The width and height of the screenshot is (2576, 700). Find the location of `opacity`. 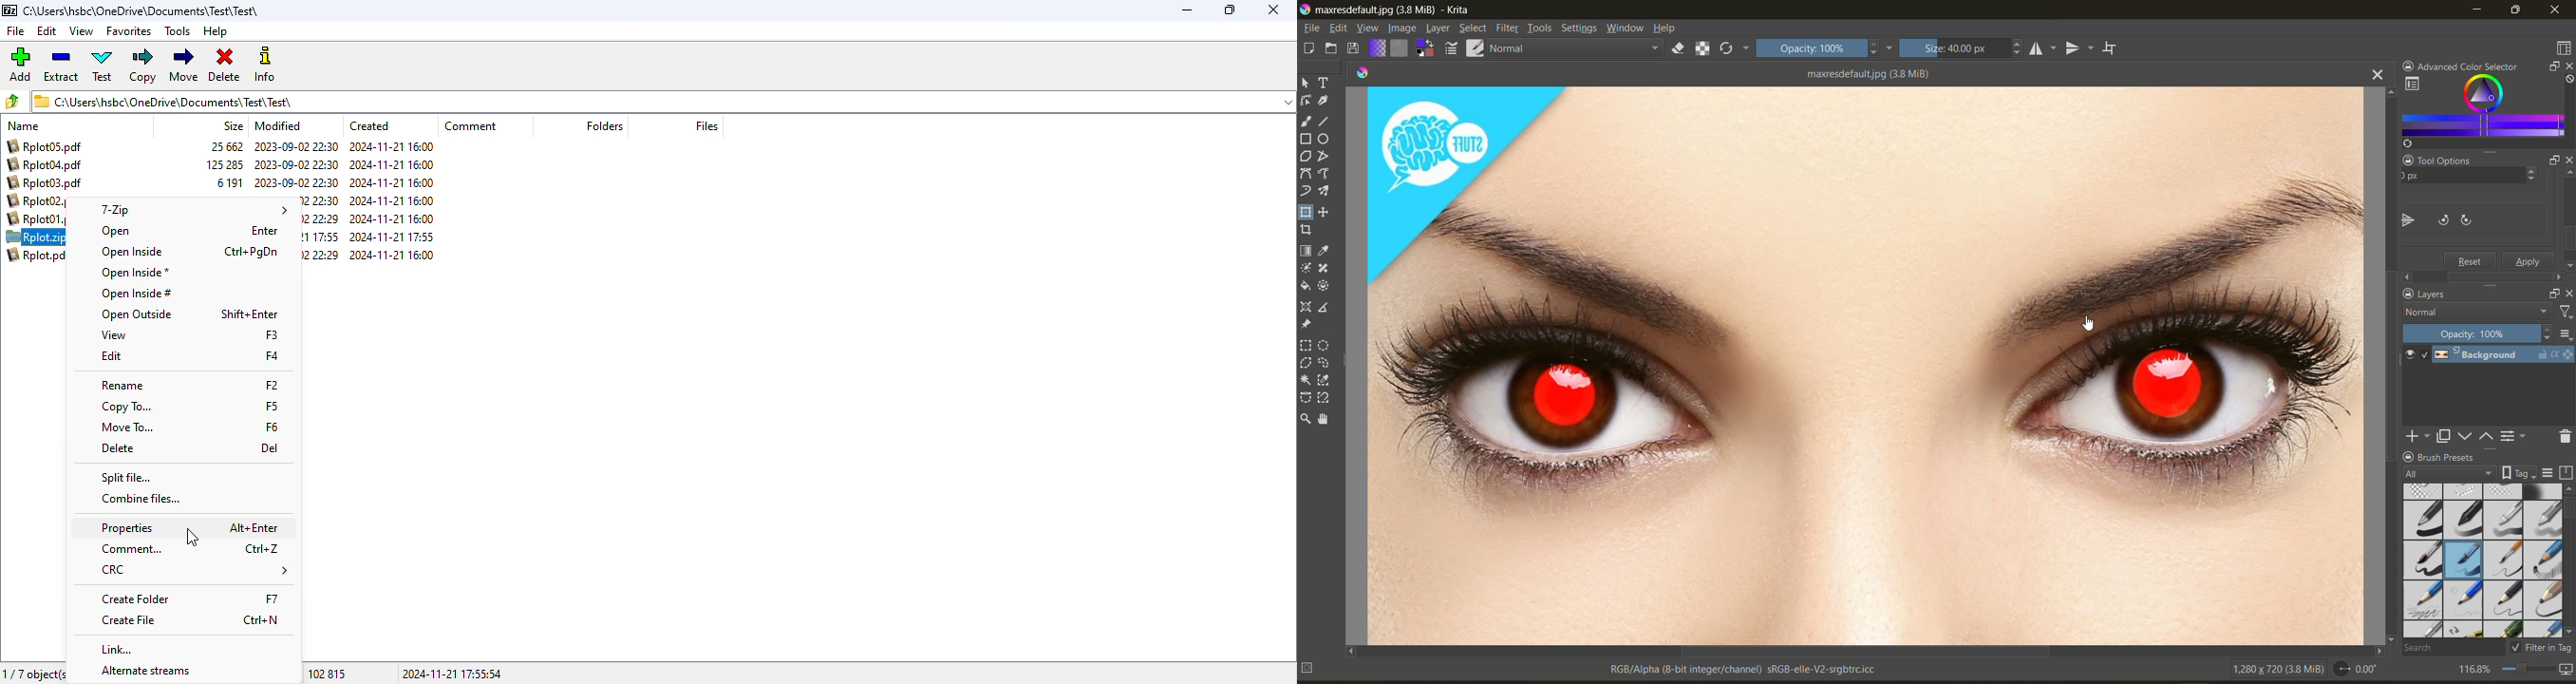

opacity is located at coordinates (1825, 50).